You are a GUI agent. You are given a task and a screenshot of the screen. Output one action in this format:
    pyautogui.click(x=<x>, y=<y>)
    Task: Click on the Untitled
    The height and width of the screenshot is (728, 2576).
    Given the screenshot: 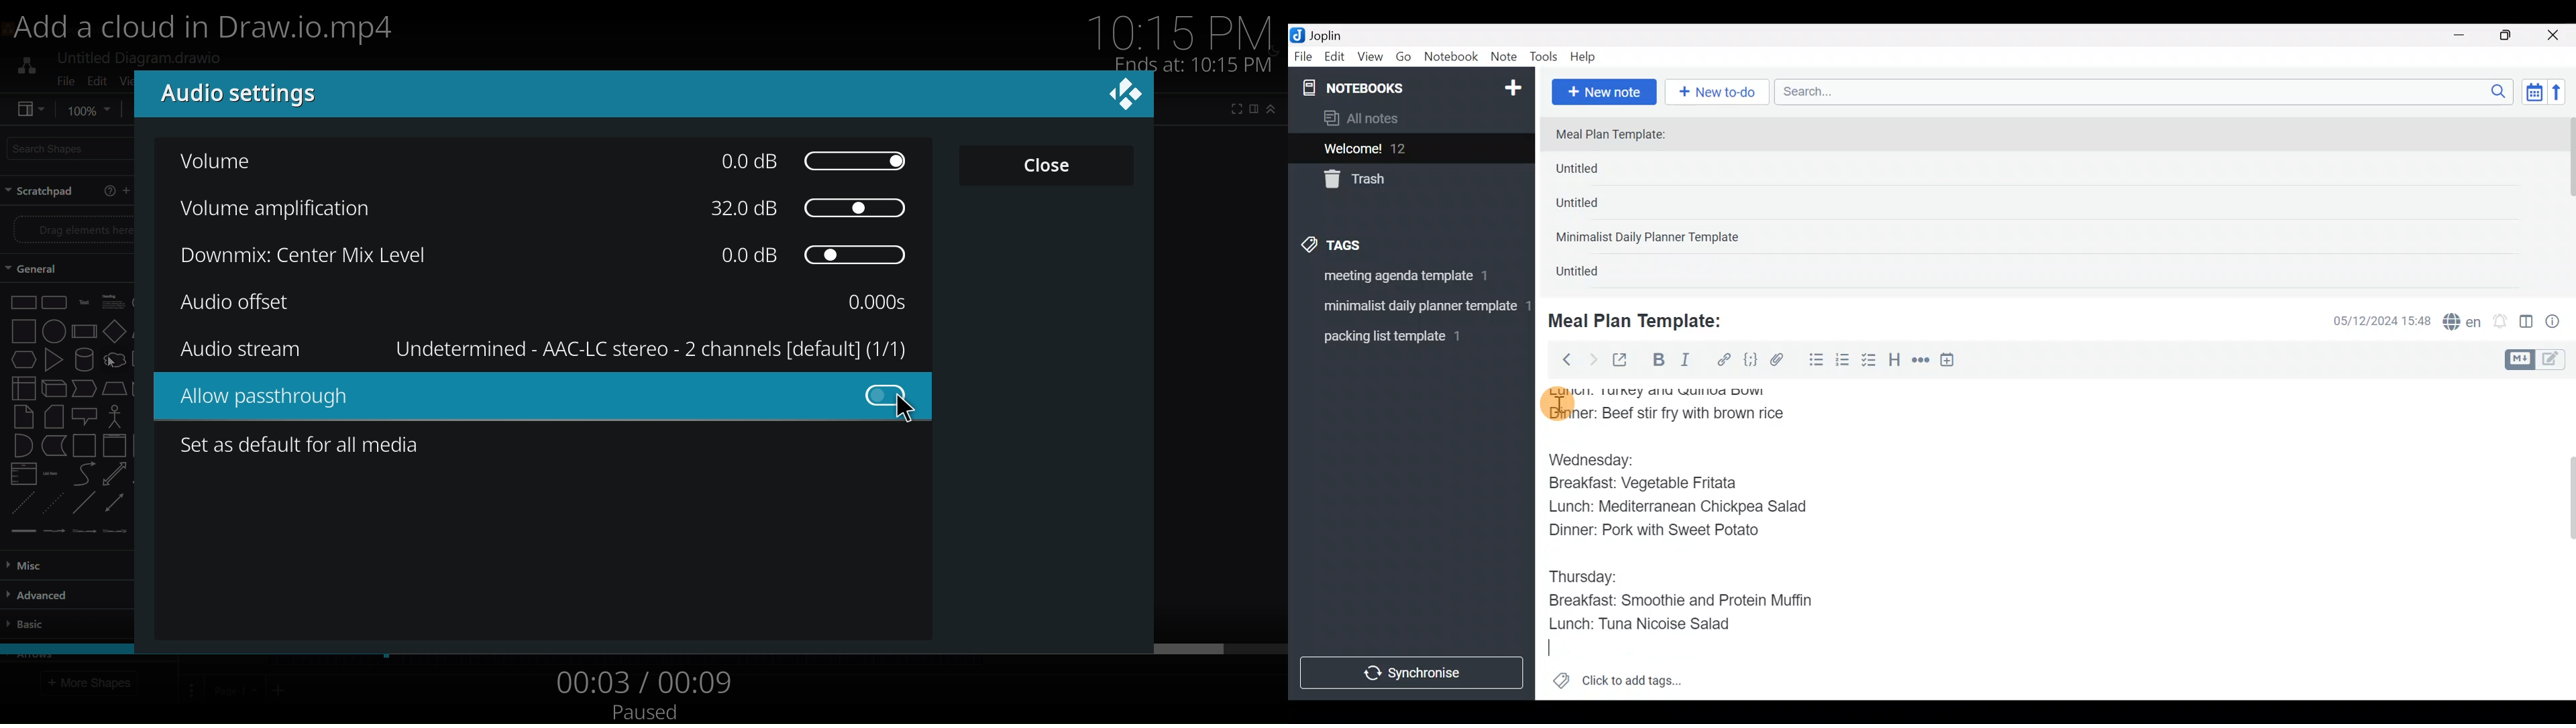 What is the action you would take?
    pyautogui.click(x=1599, y=172)
    